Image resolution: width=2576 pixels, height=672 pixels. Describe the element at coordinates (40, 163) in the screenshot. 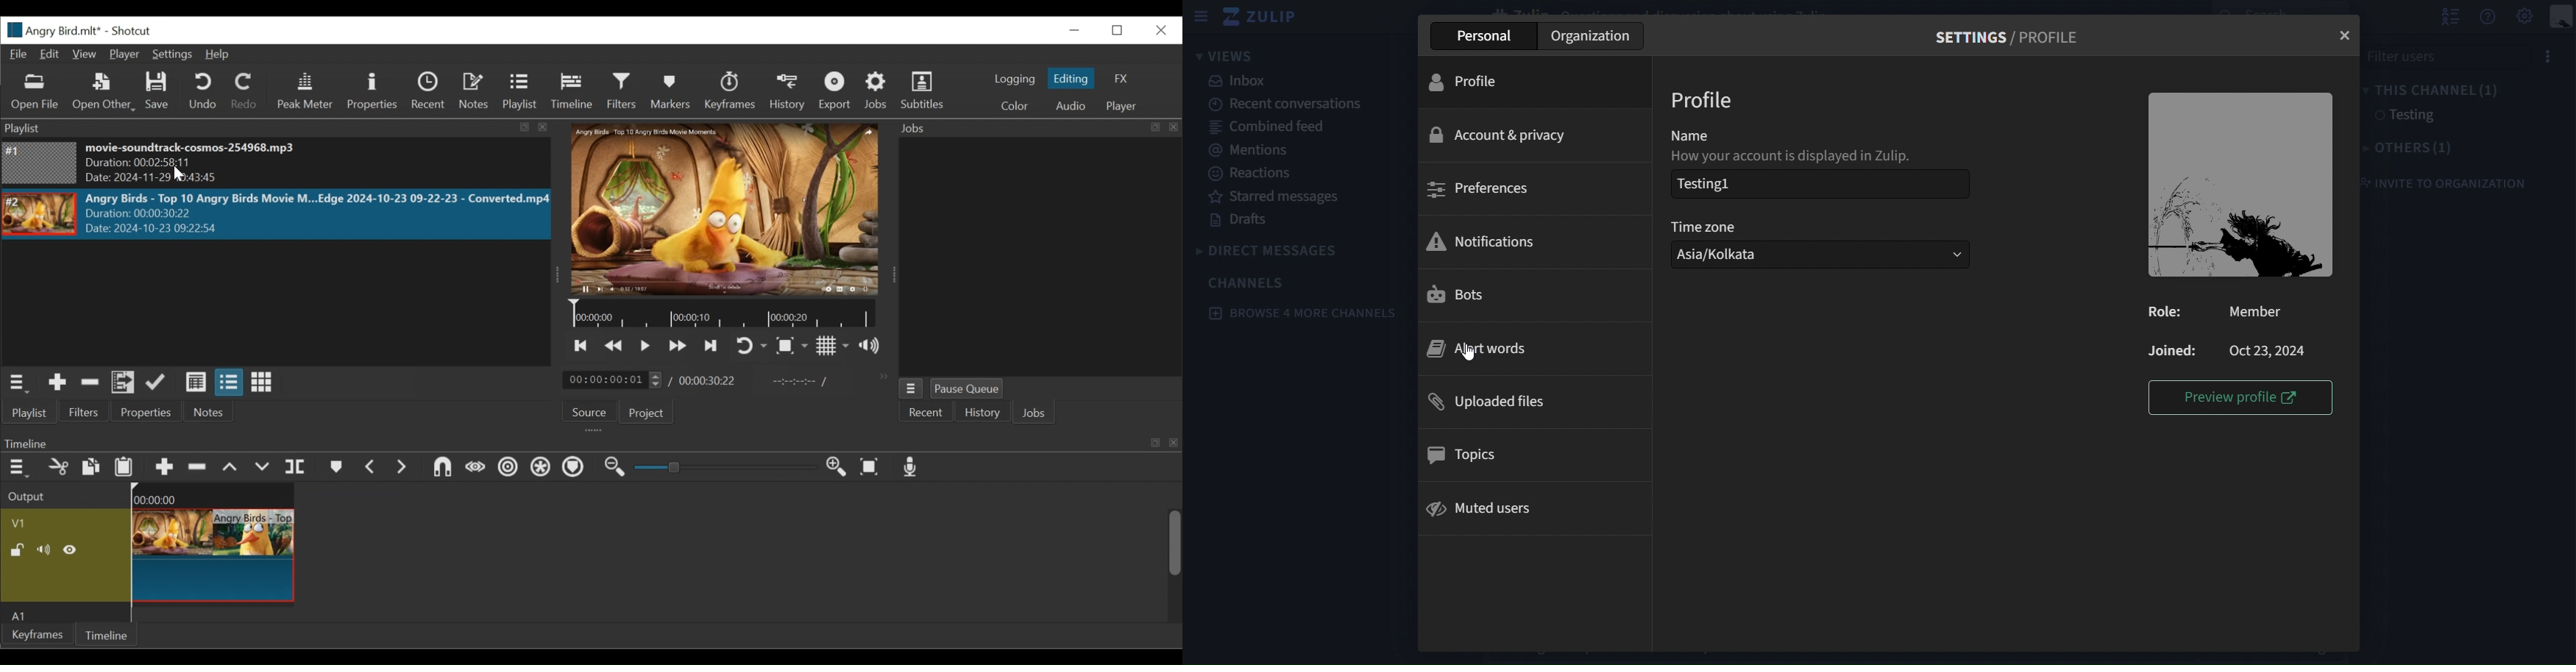

I see `Image` at that location.